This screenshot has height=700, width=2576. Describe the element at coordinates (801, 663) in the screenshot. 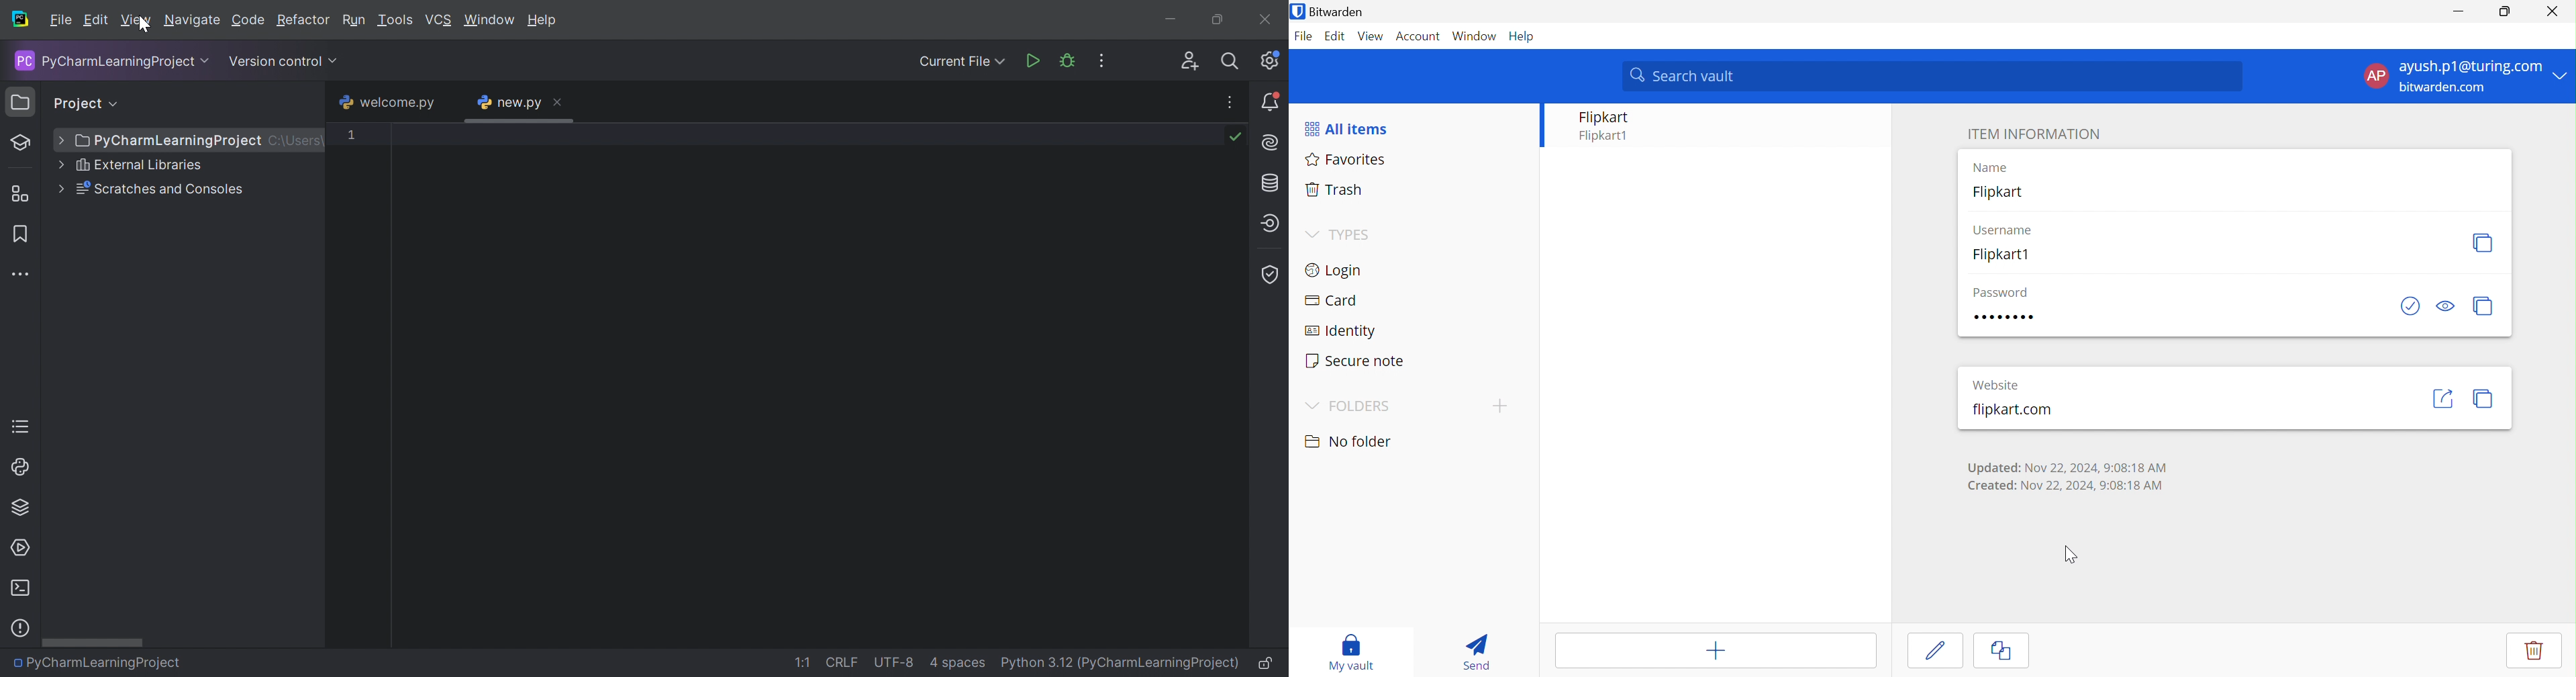

I see `1:1` at that location.